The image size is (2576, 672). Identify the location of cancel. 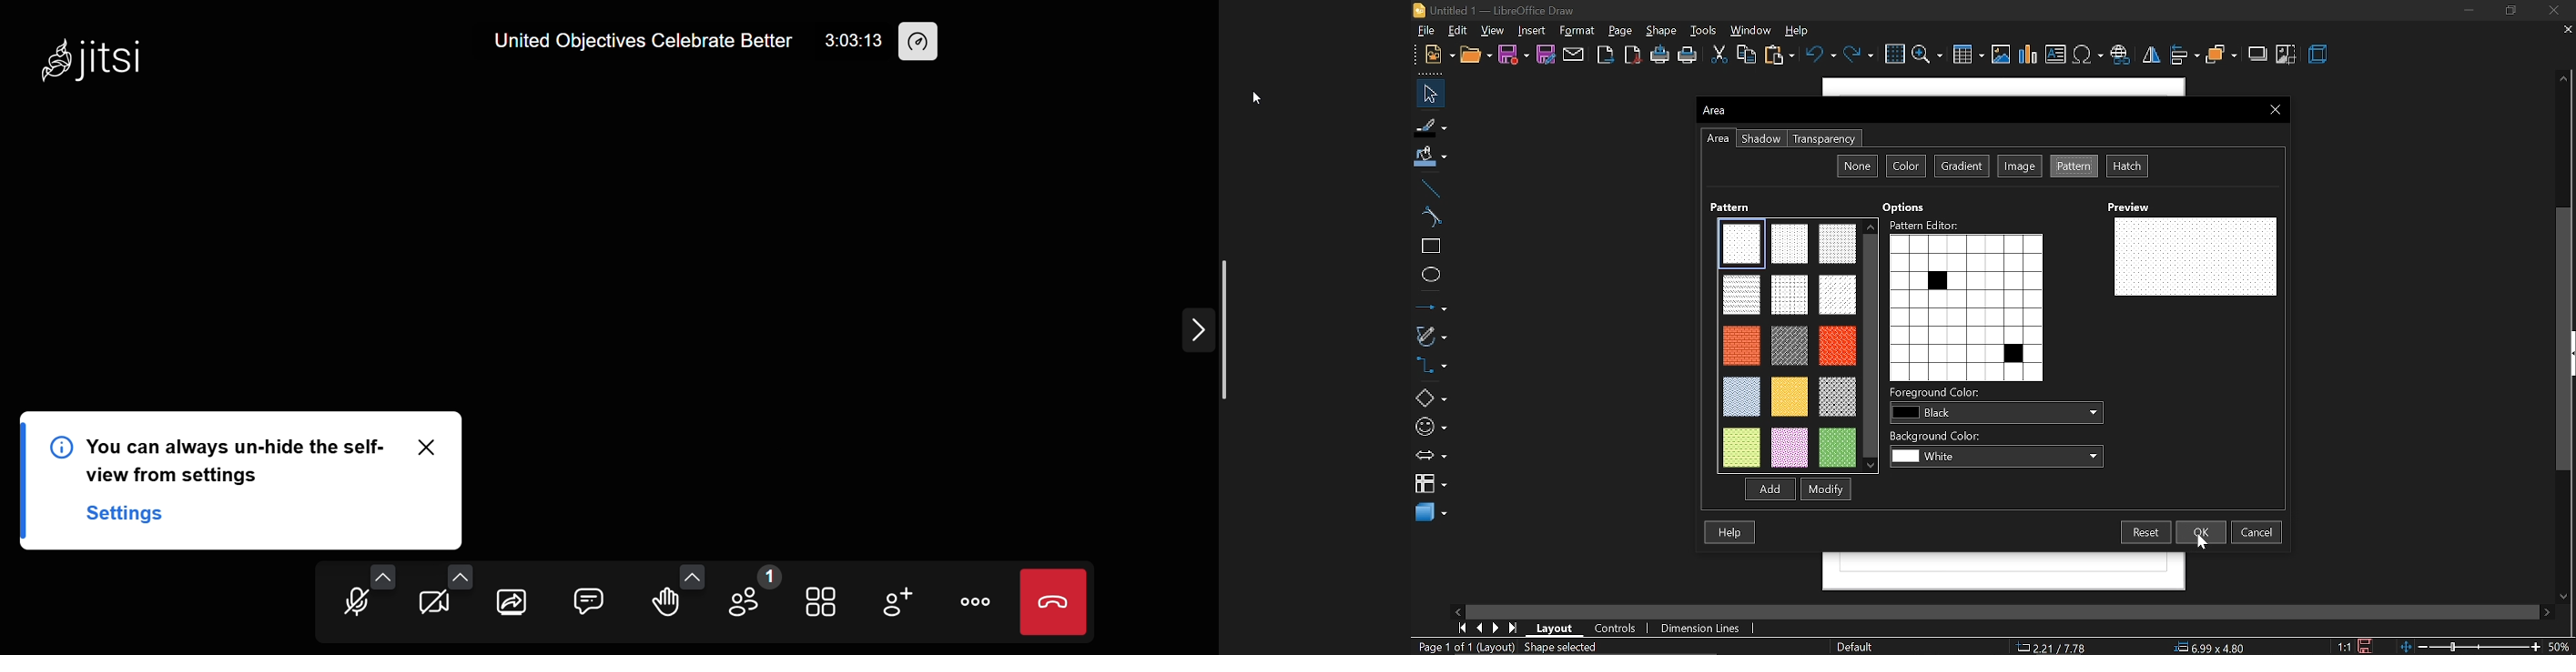
(2257, 532).